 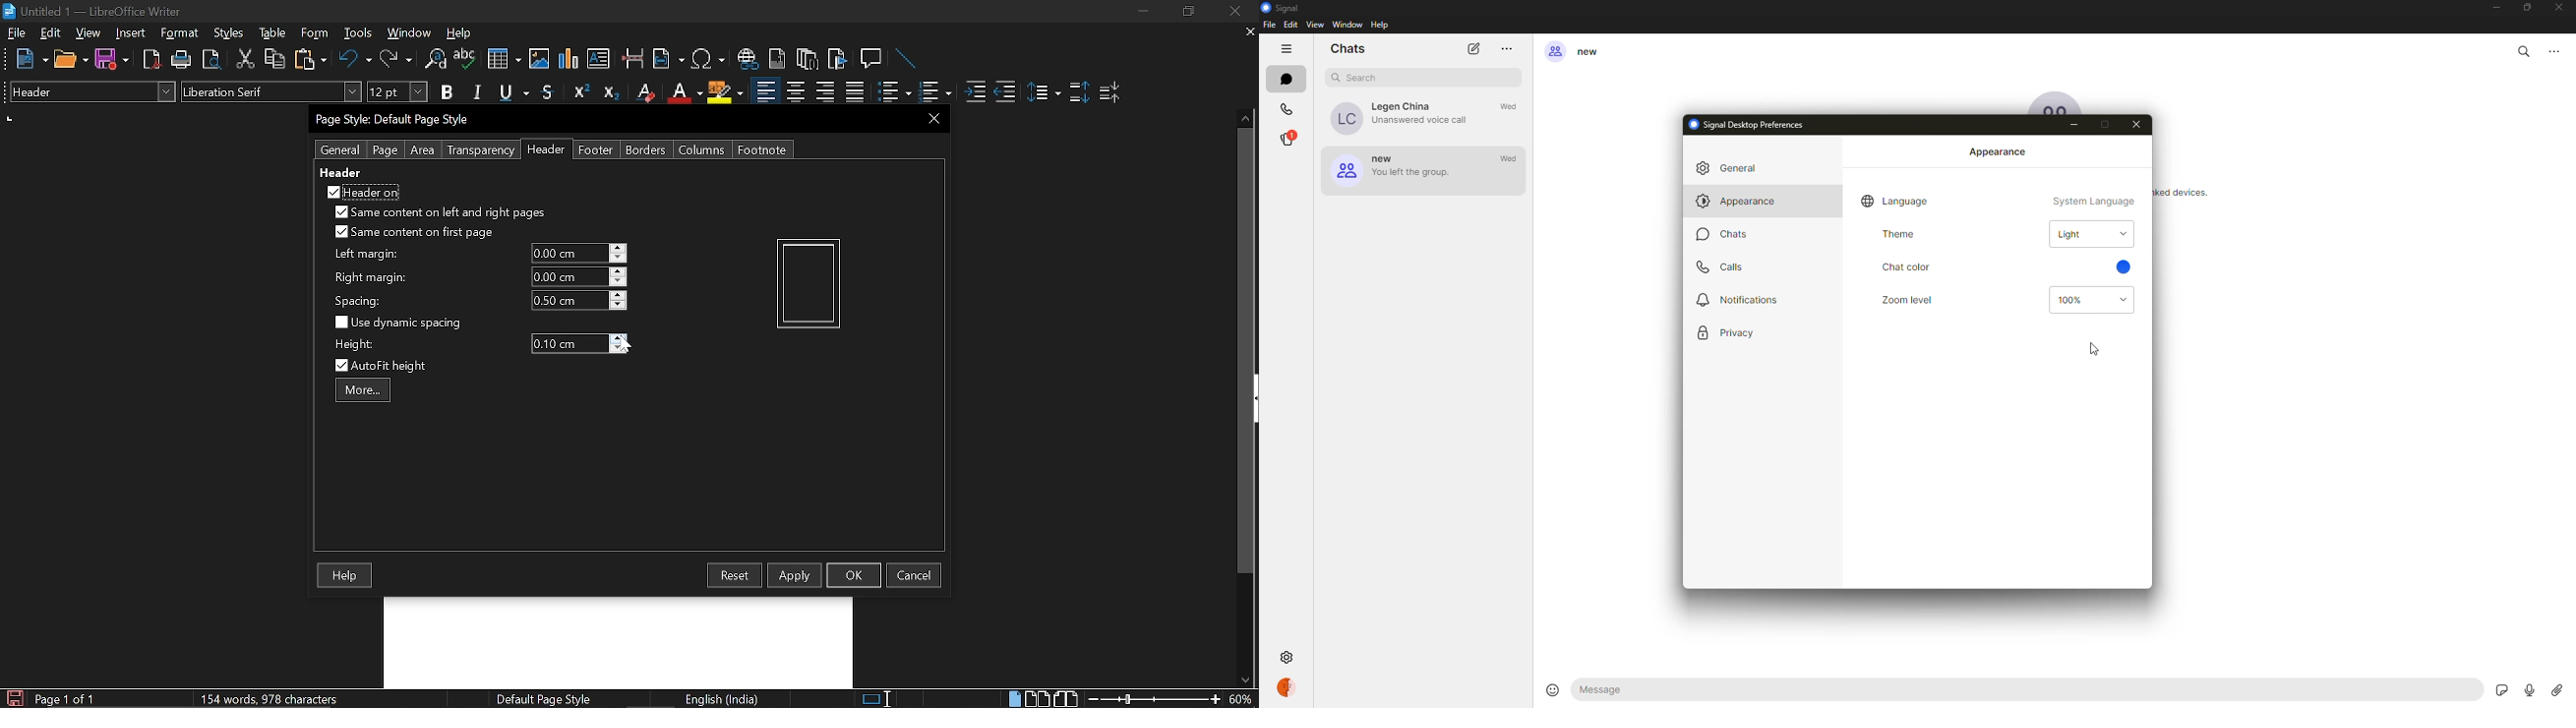 What do you see at coordinates (1291, 25) in the screenshot?
I see `edit` at bounding box center [1291, 25].